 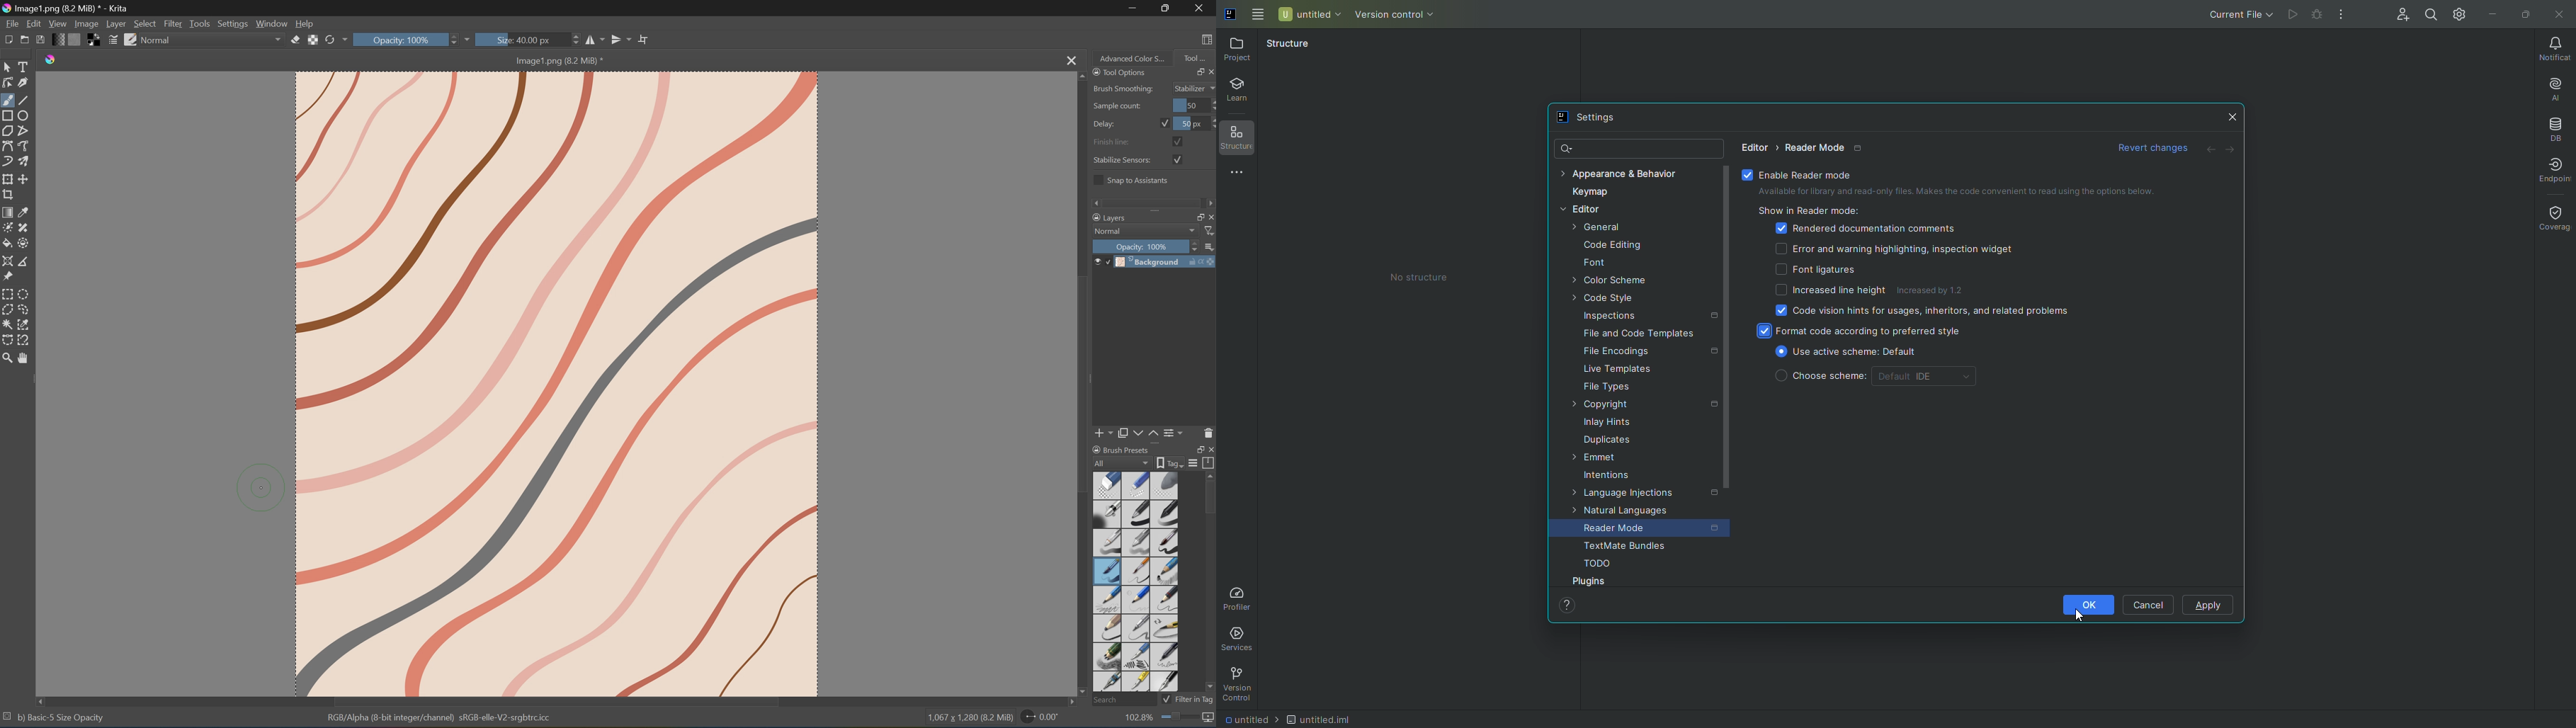 I want to click on Move layer or mask down, so click(x=1137, y=432).